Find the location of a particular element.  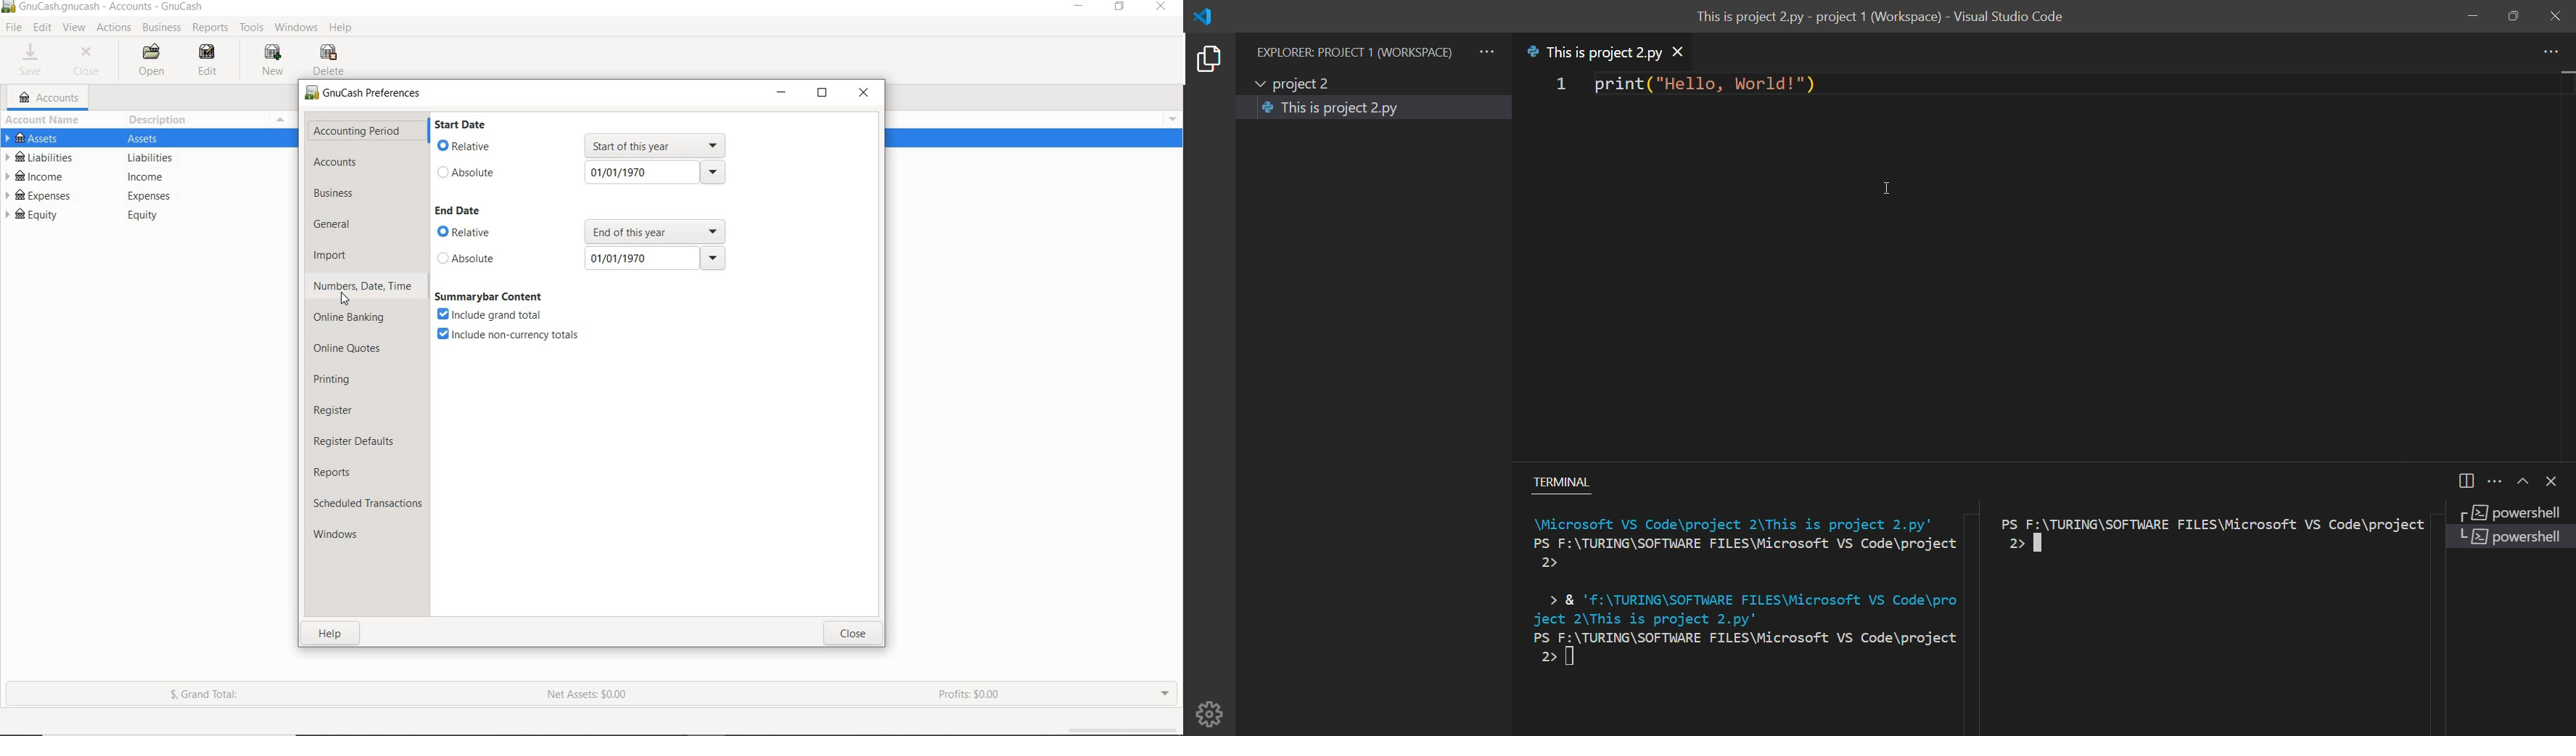

general is located at coordinates (341, 226).